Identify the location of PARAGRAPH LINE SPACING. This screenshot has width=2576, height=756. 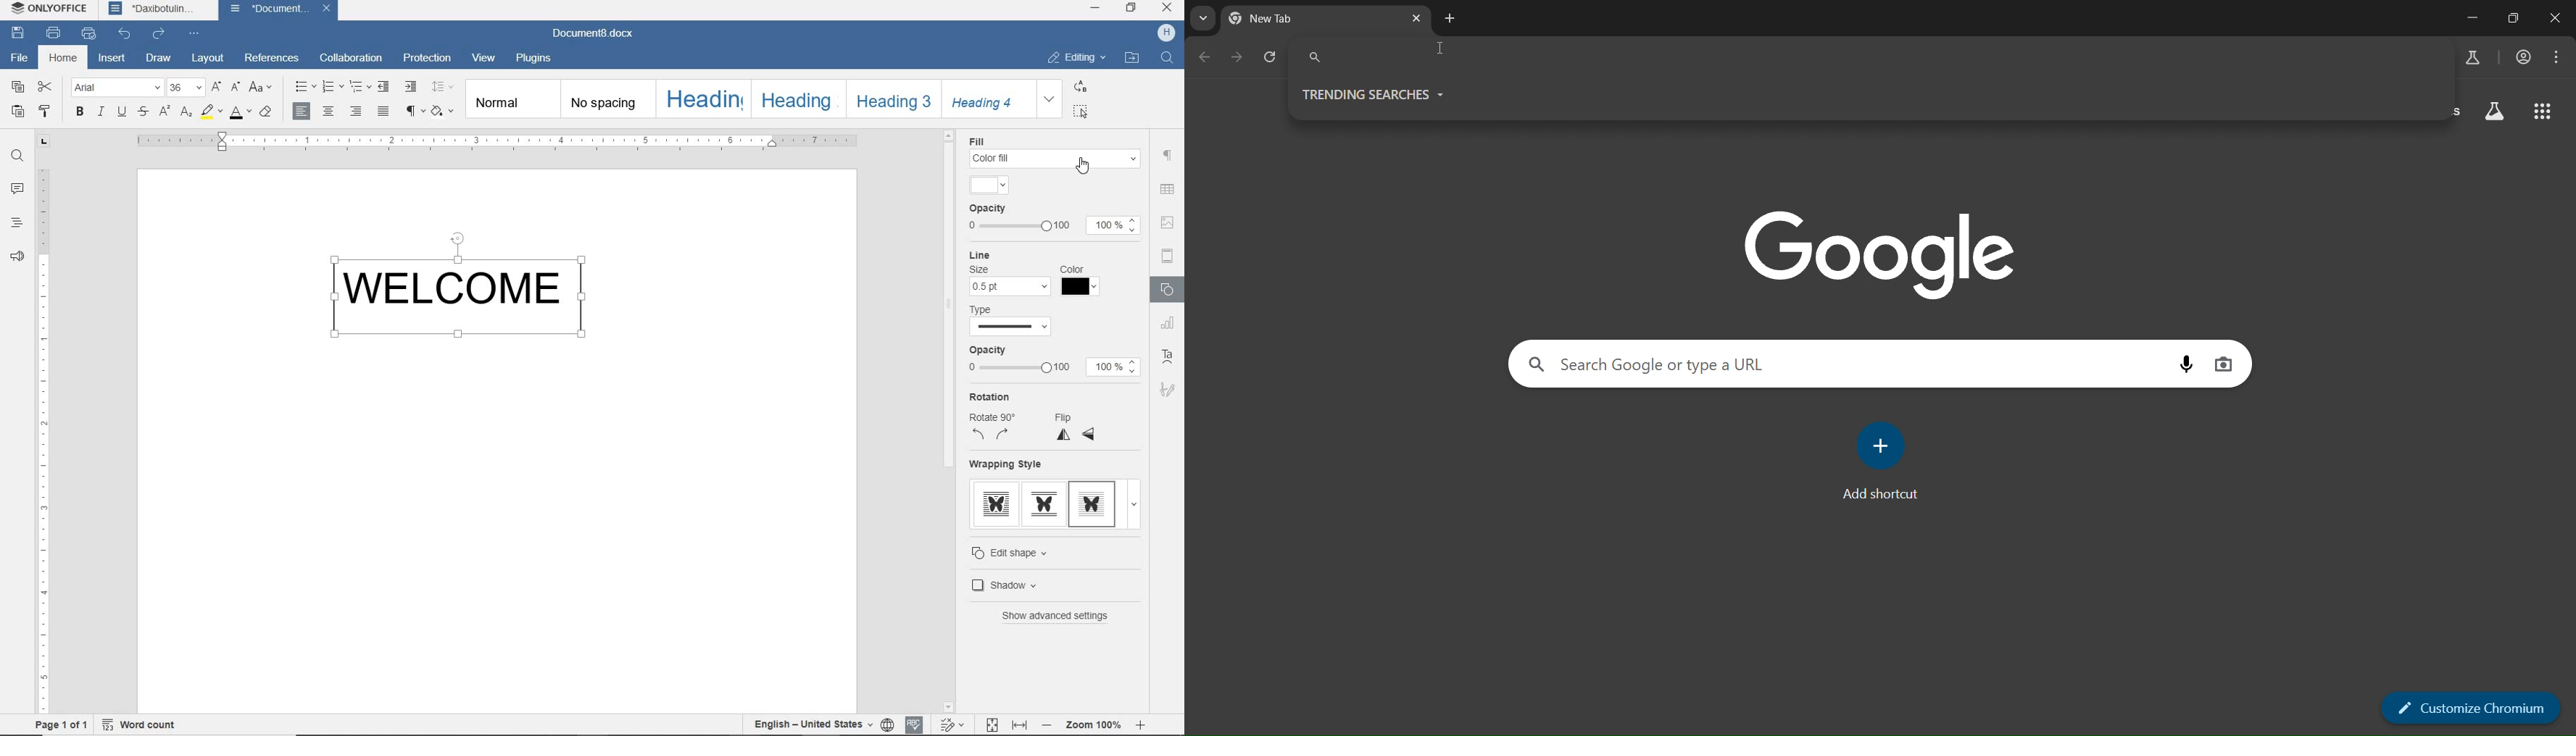
(442, 86).